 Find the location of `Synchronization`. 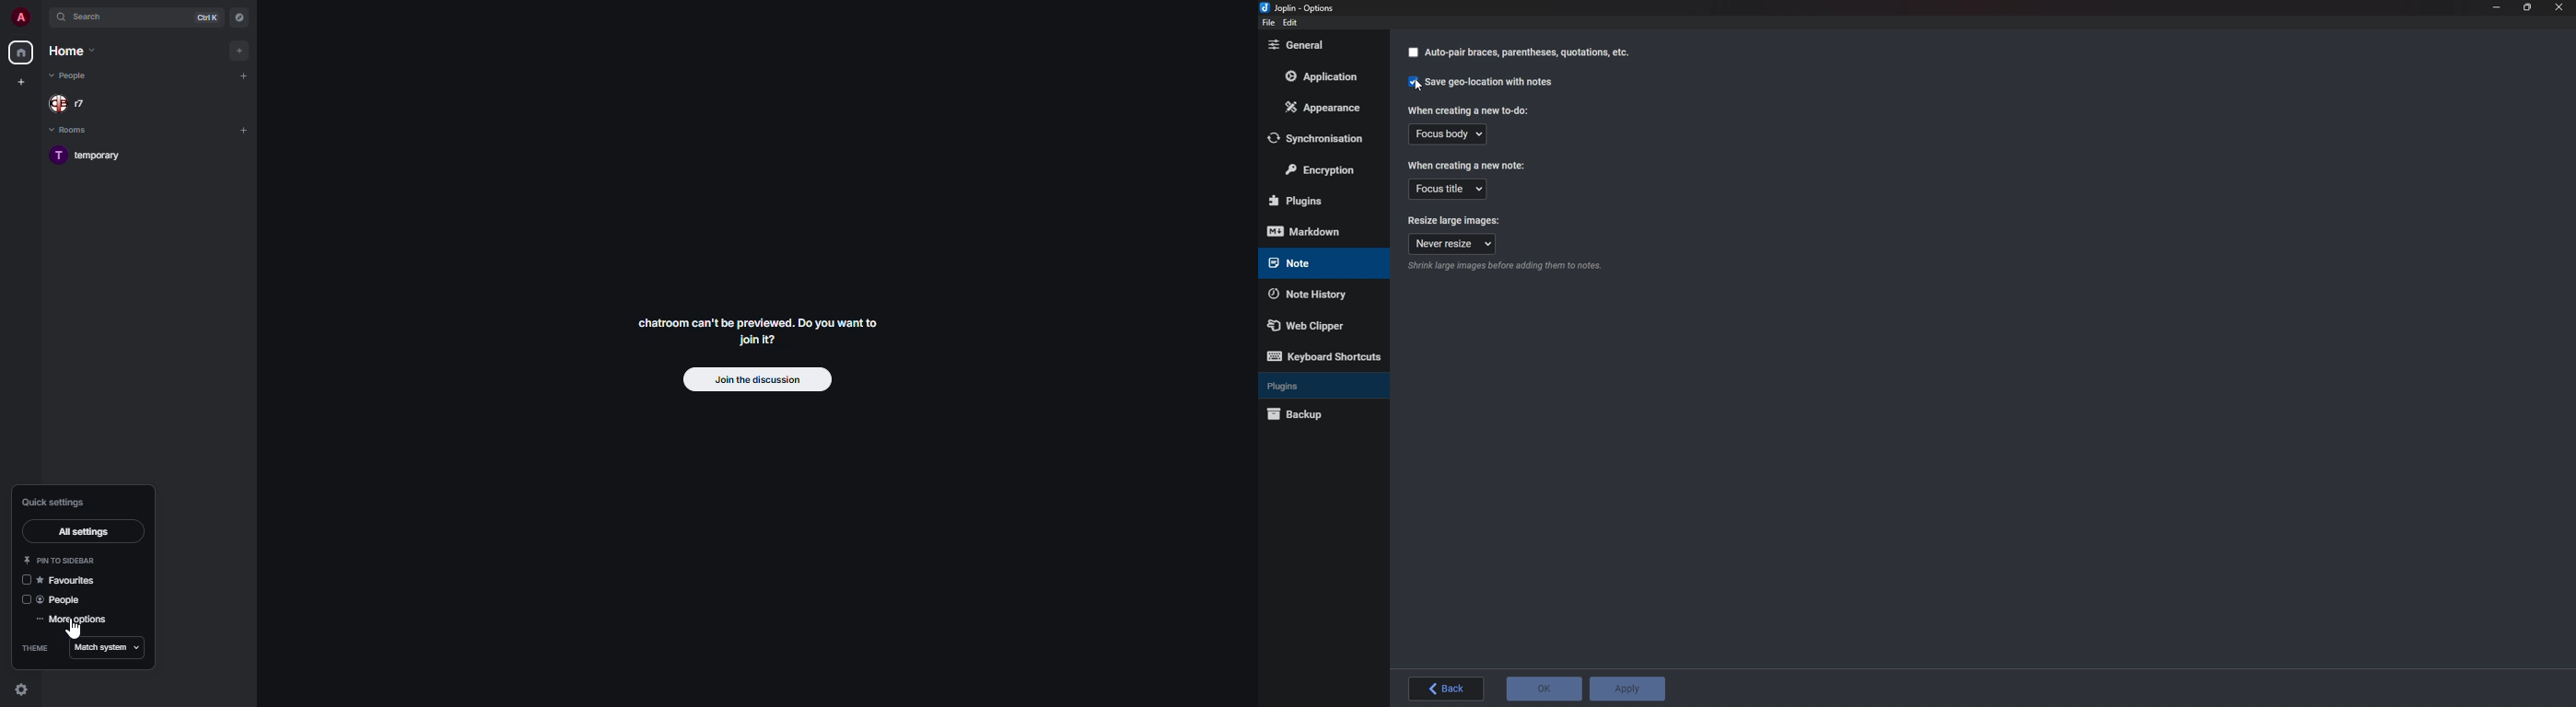

Synchronization is located at coordinates (1318, 139).